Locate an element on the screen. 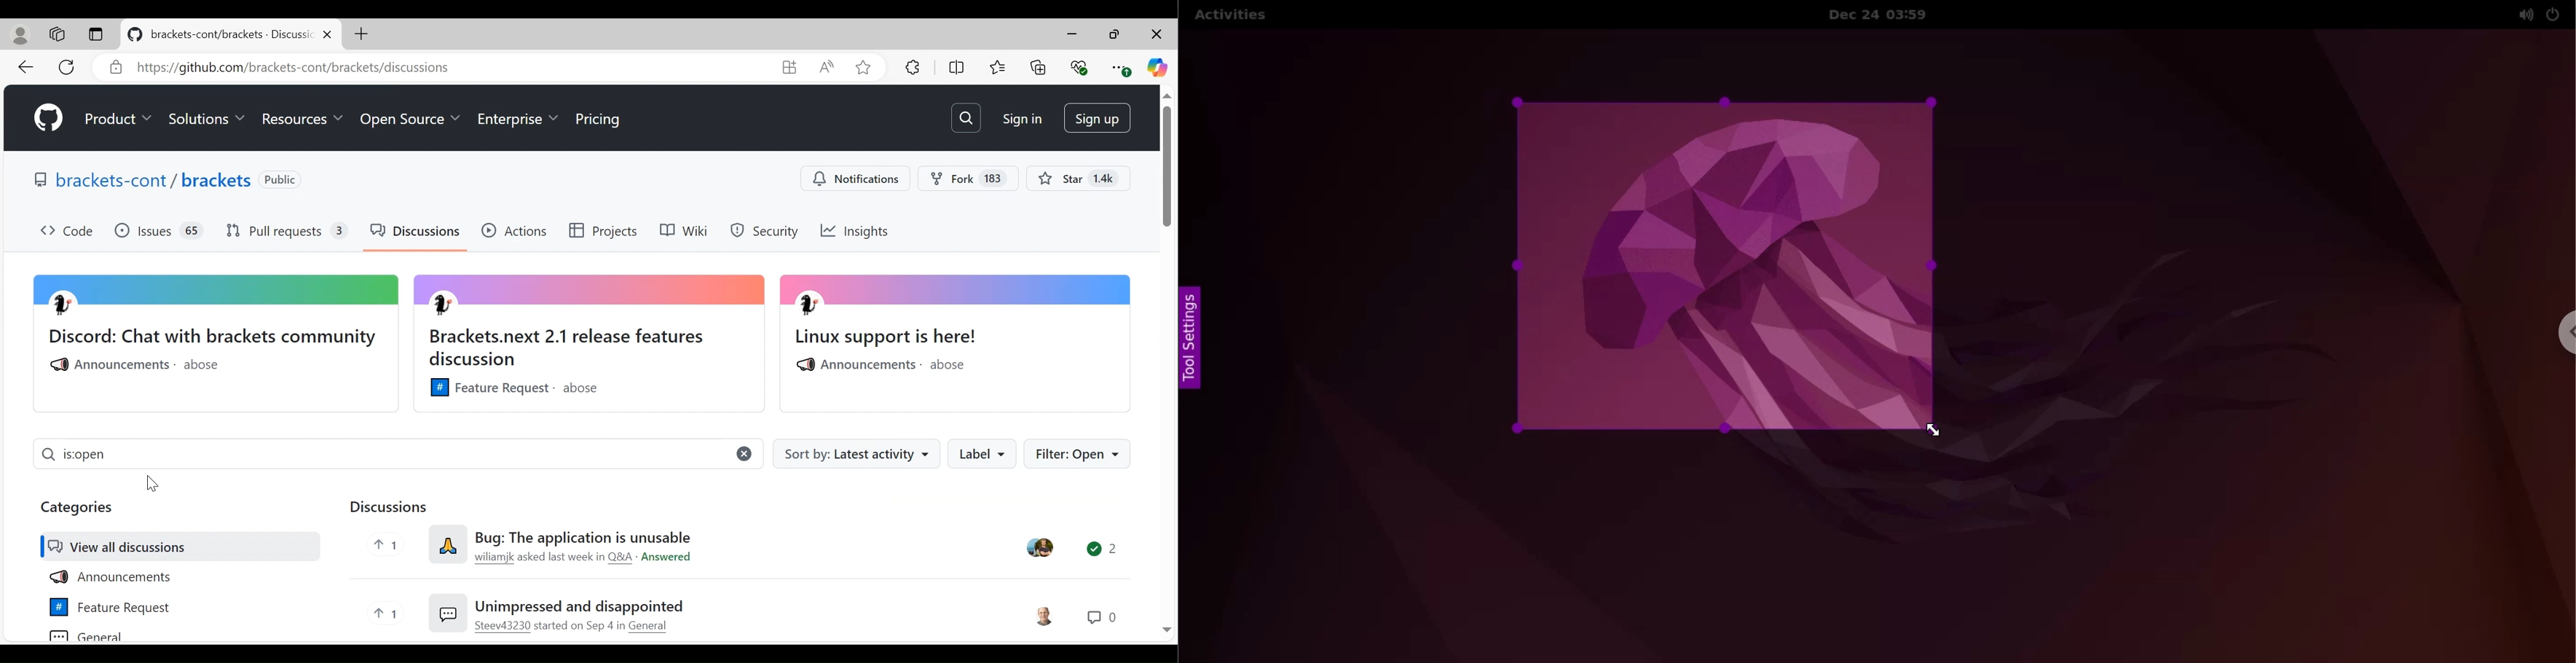 The image size is (2576, 672). Discussions is located at coordinates (392, 509).